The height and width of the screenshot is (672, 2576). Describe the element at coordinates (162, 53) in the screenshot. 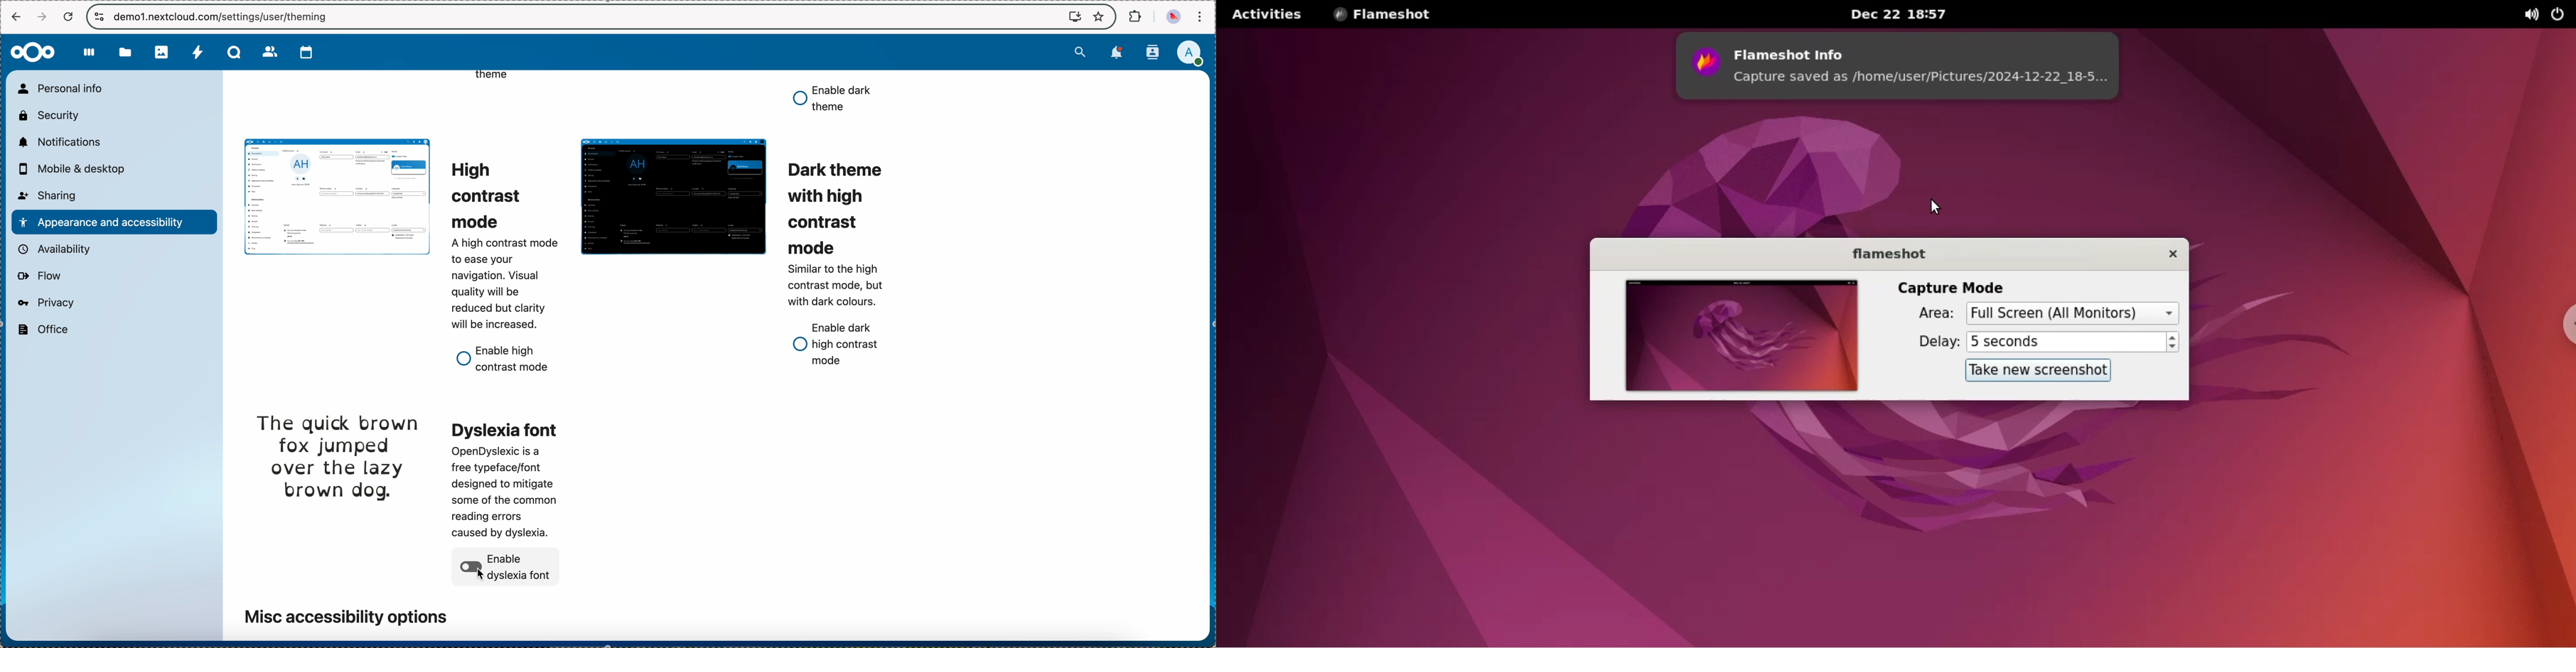

I see `photos` at that location.